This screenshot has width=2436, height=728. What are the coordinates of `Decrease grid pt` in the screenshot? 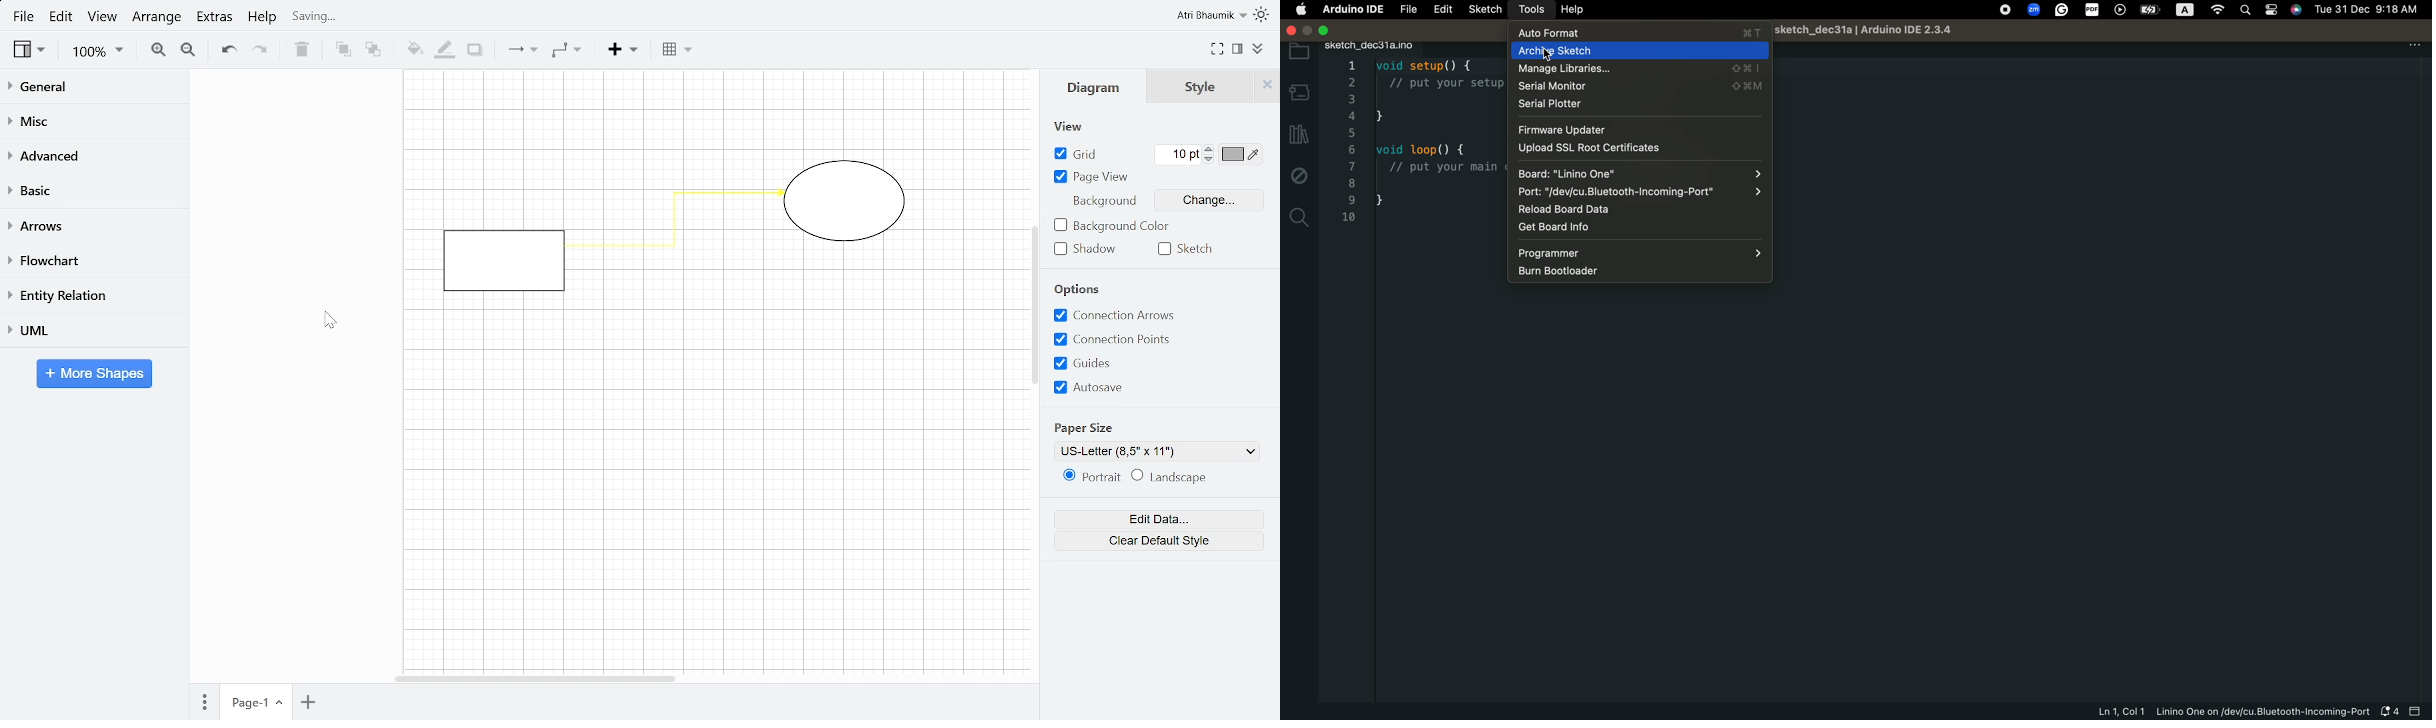 It's located at (1210, 158).